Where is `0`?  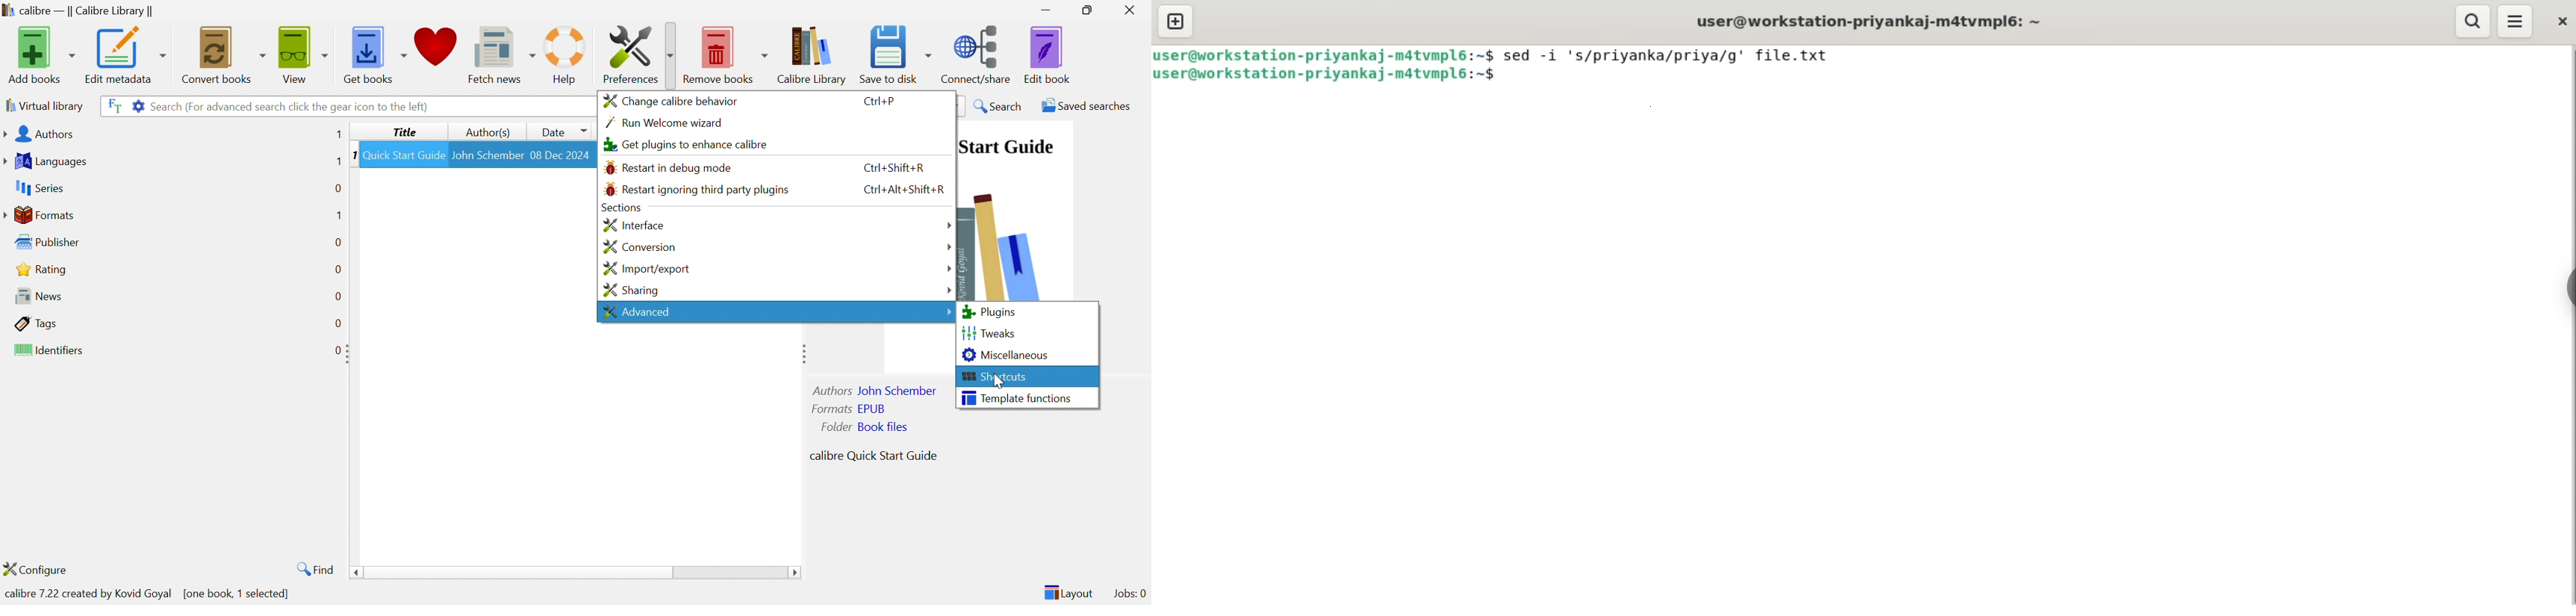
0 is located at coordinates (337, 296).